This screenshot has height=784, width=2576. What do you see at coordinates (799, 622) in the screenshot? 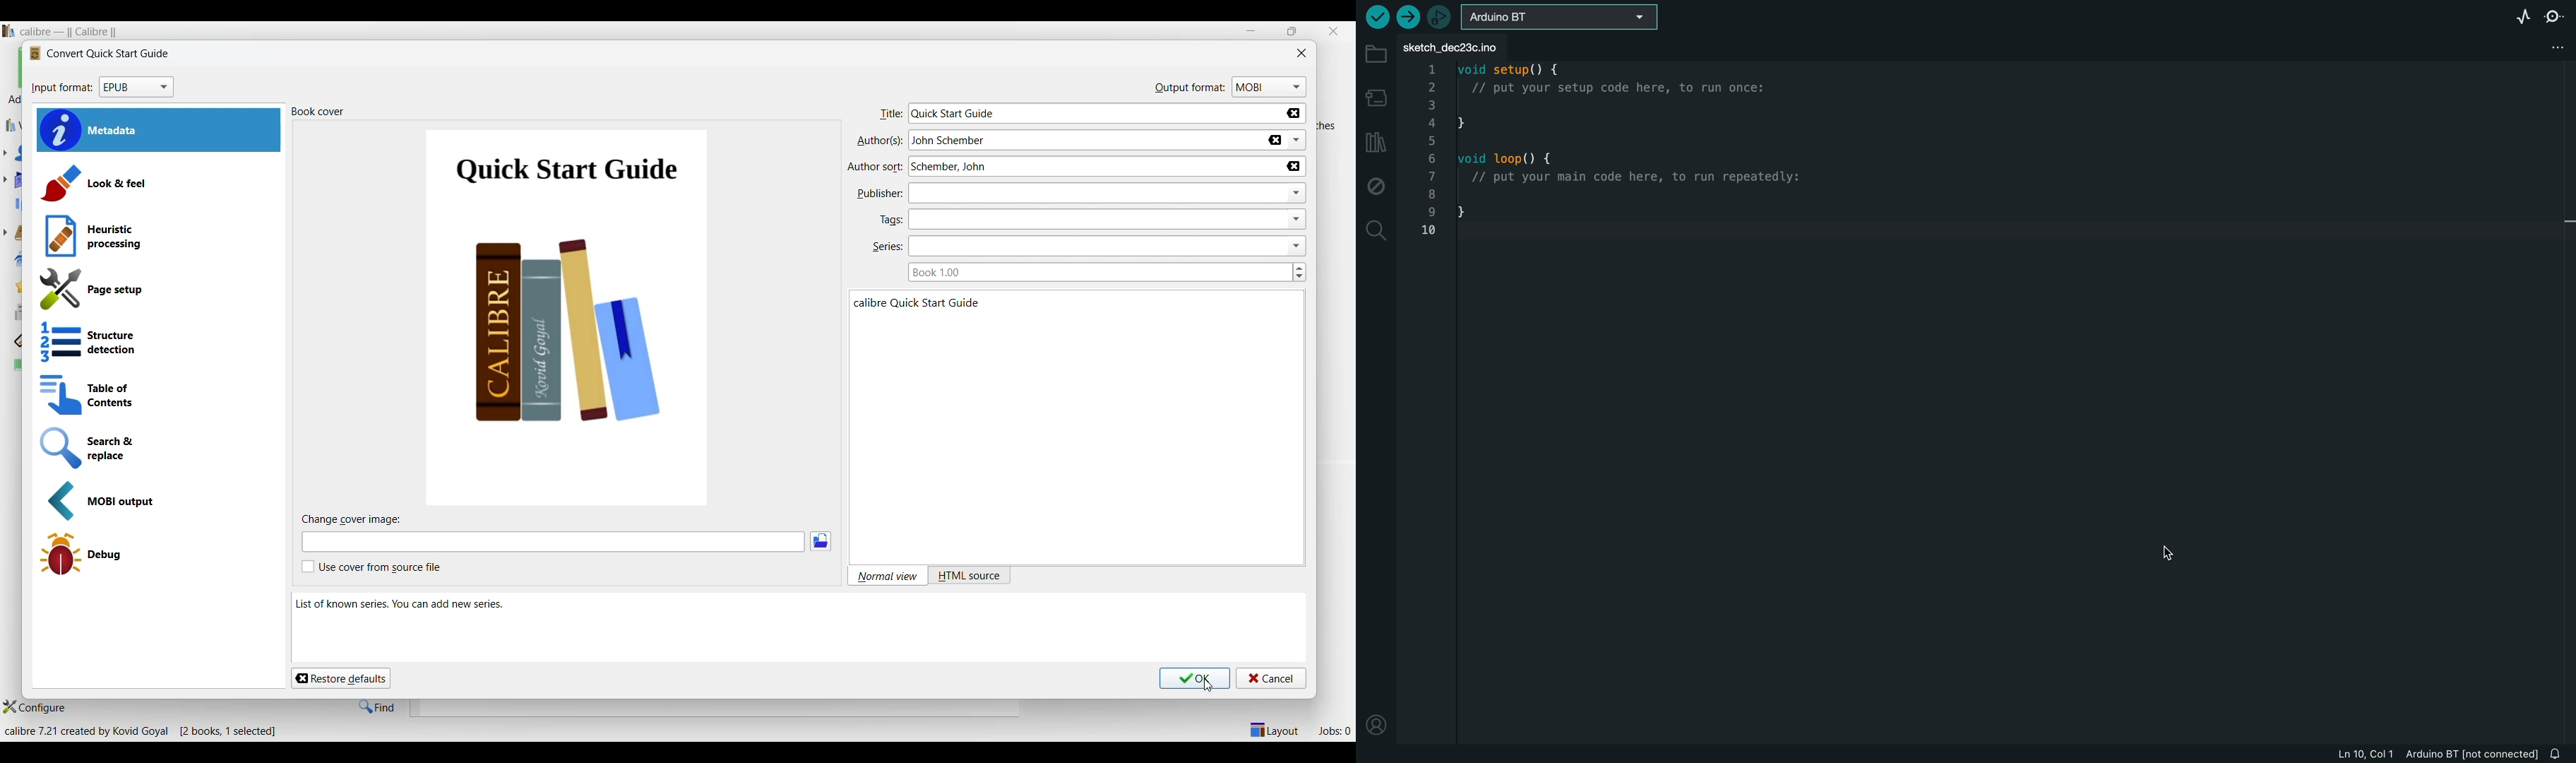
I see `Description of function of selected icon` at bounding box center [799, 622].